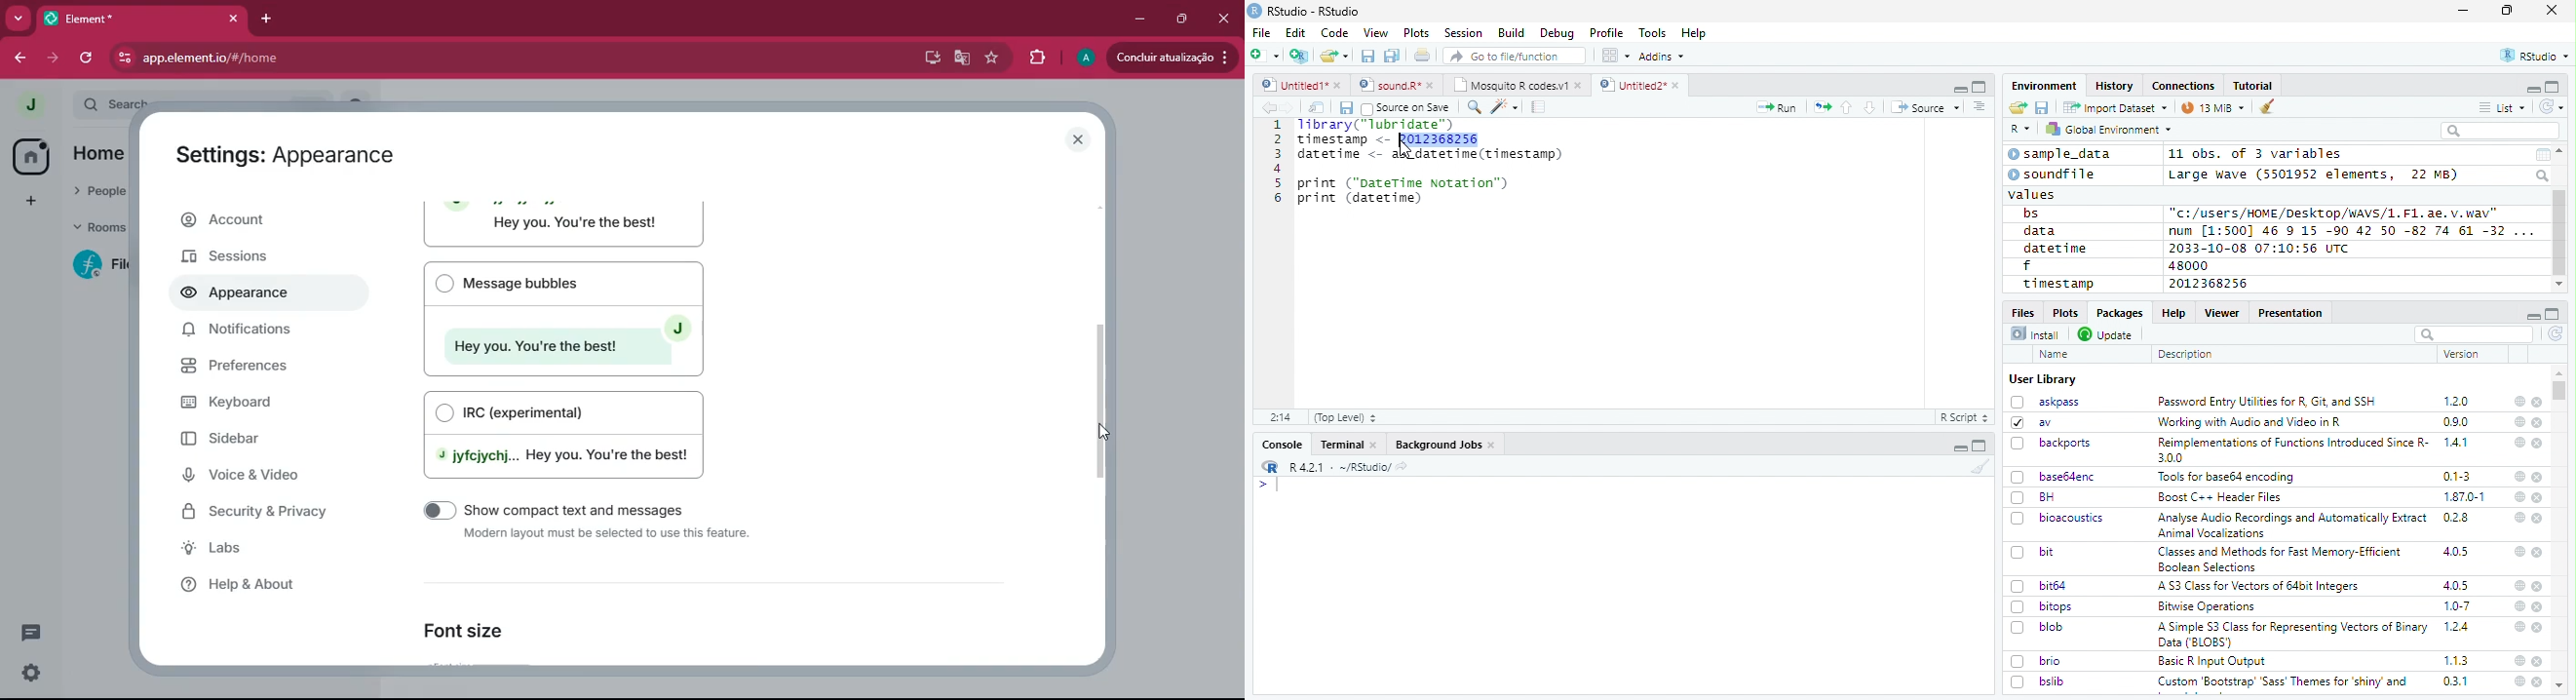 Image resolution: width=2576 pixels, height=700 pixels. Describe the element at coordinates (2107, 334) in the screenshot. I see `Update` at that location.